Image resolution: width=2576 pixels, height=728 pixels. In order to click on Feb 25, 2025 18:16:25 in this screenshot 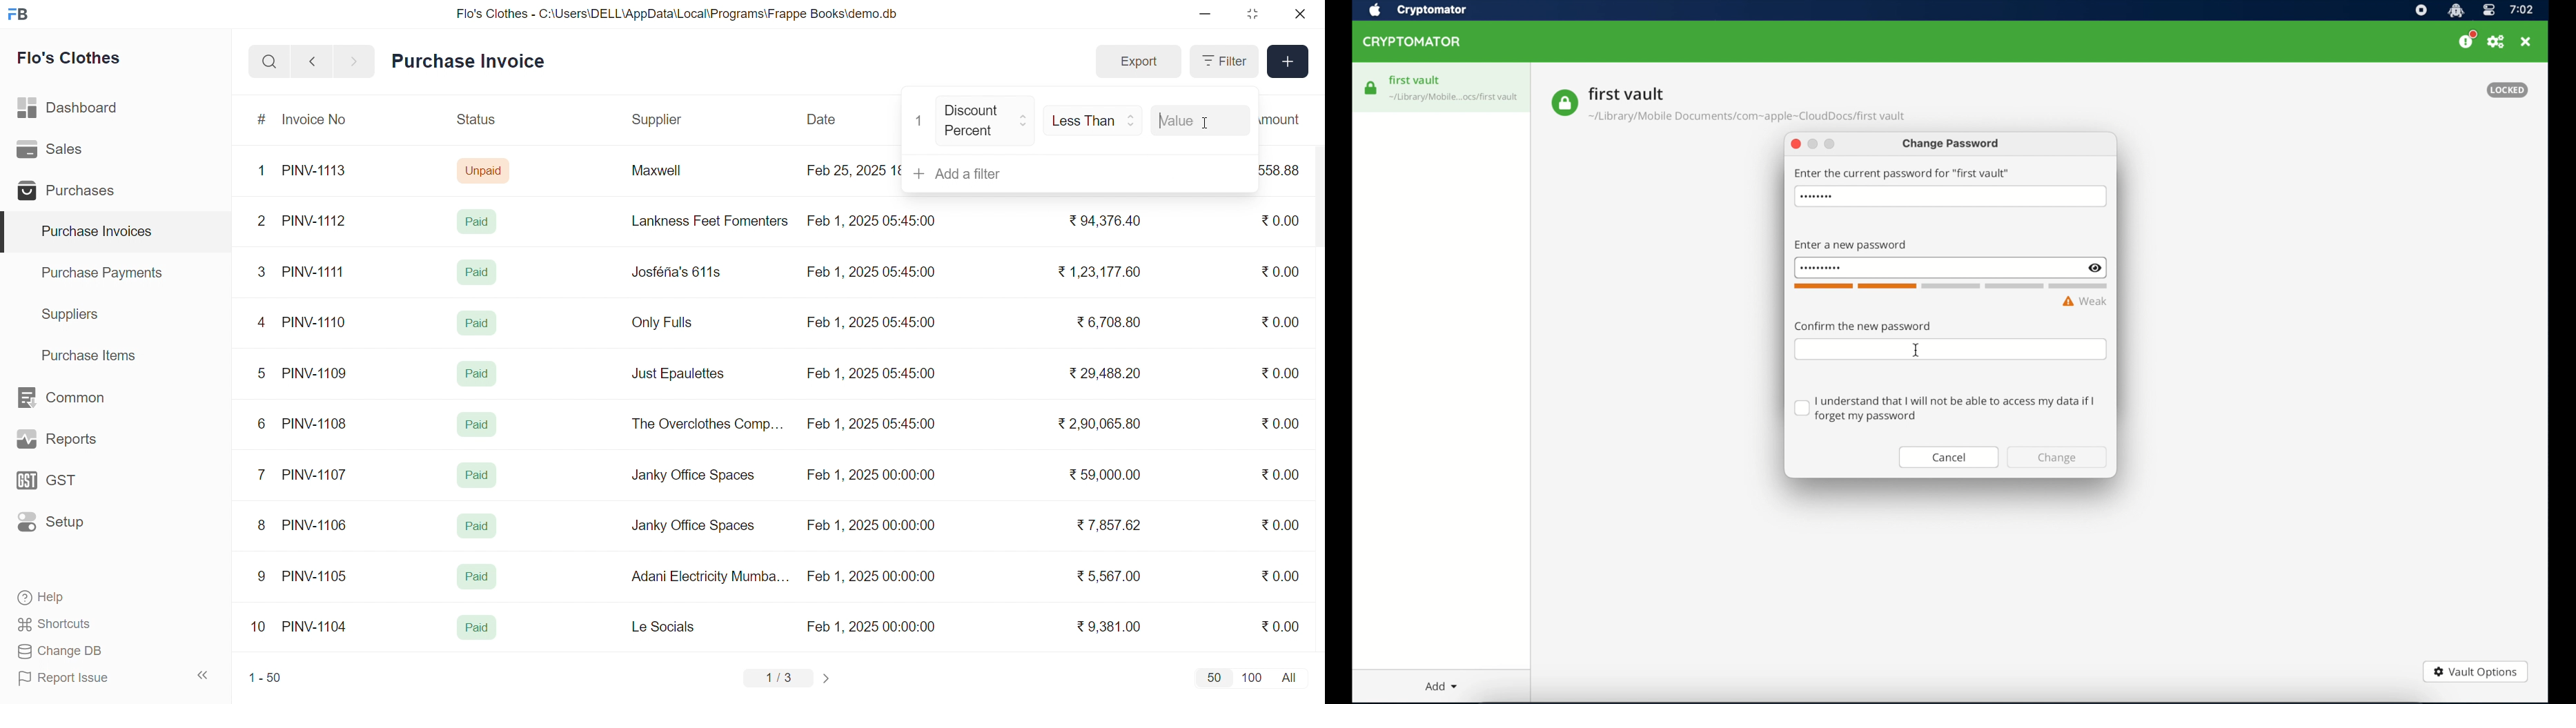, I will do `click(852, 170)`.